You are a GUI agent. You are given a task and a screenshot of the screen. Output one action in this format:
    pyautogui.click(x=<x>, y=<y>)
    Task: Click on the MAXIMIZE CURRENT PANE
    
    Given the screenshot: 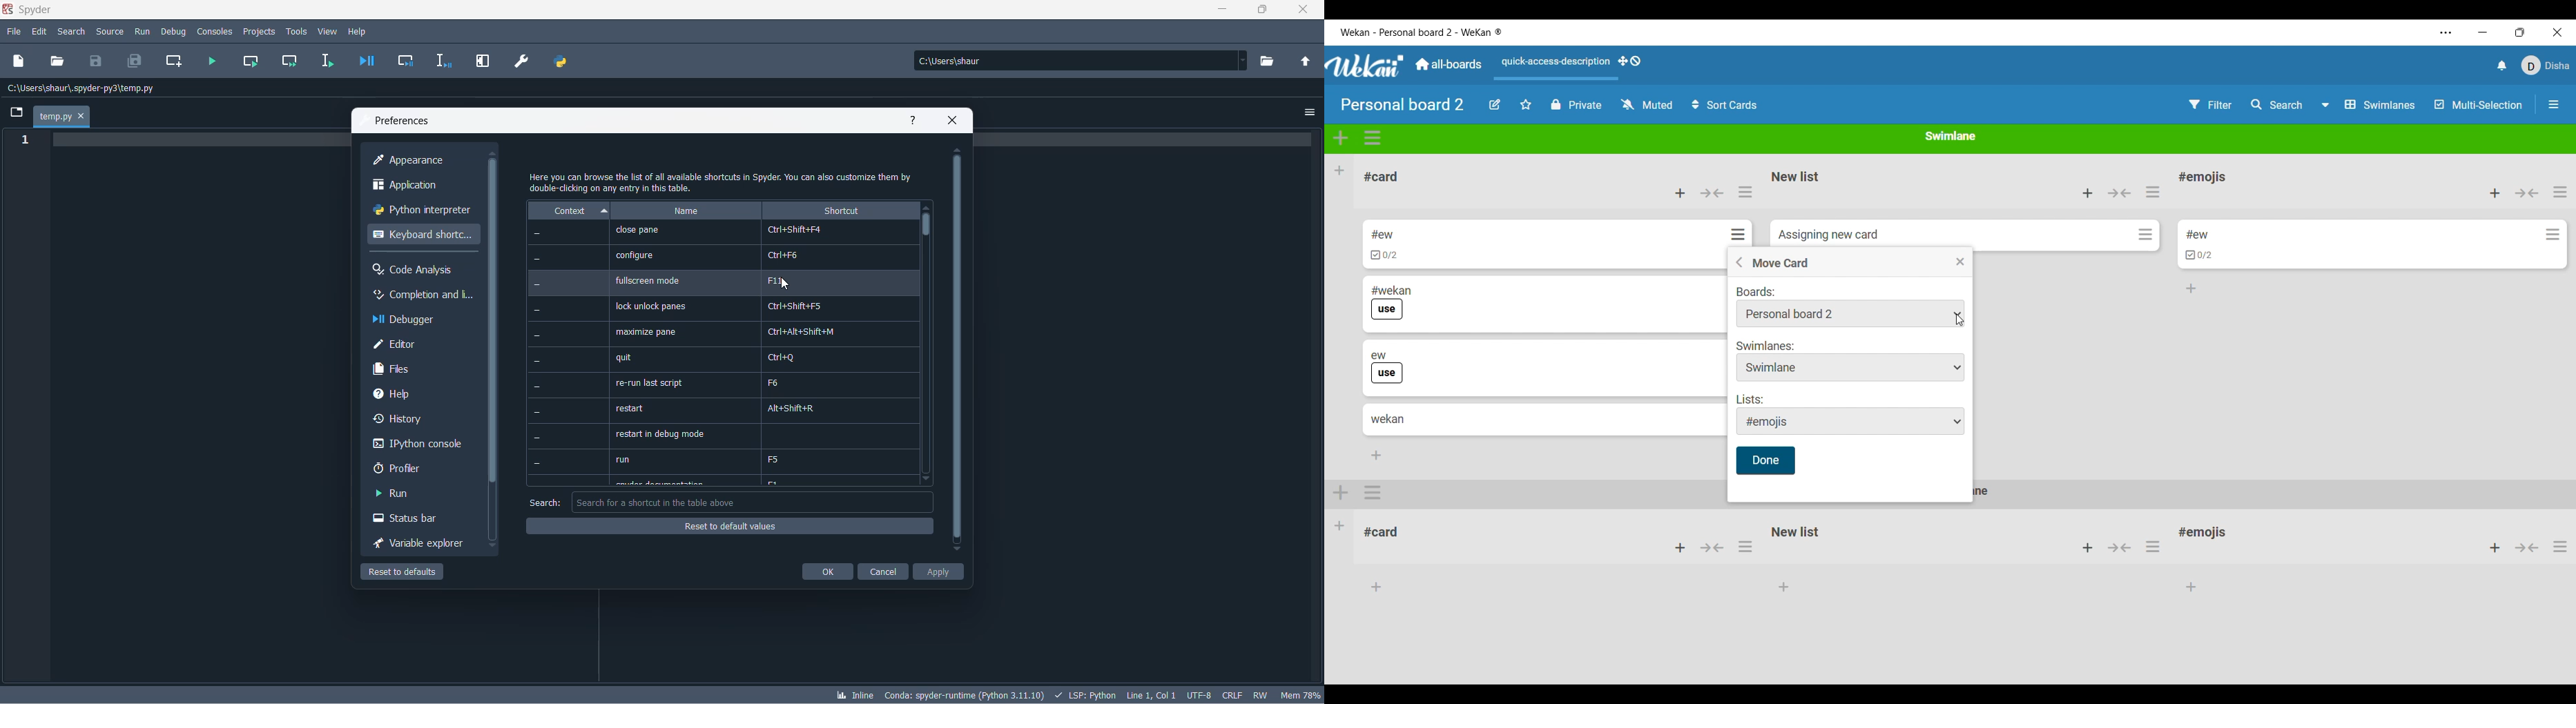 What is the action you would take?
    pyautogui.click(x=481, y=62)
    